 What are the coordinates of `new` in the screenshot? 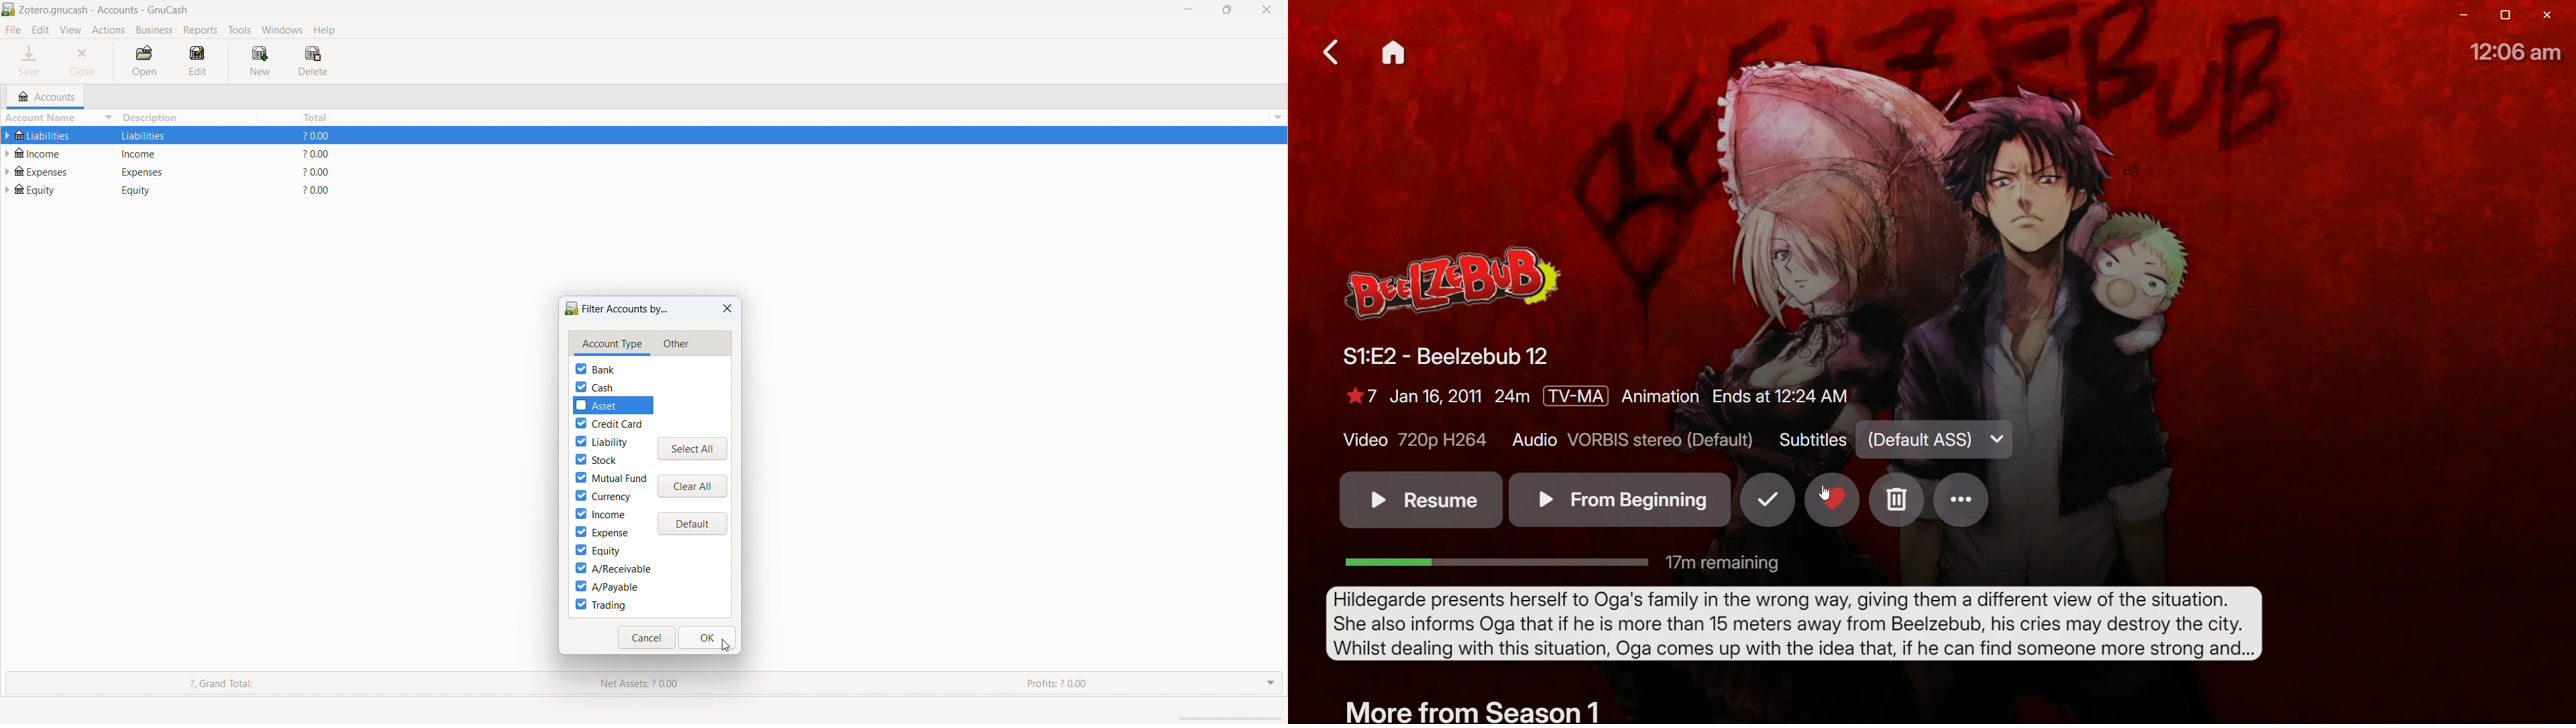 It's located at (260, 60).